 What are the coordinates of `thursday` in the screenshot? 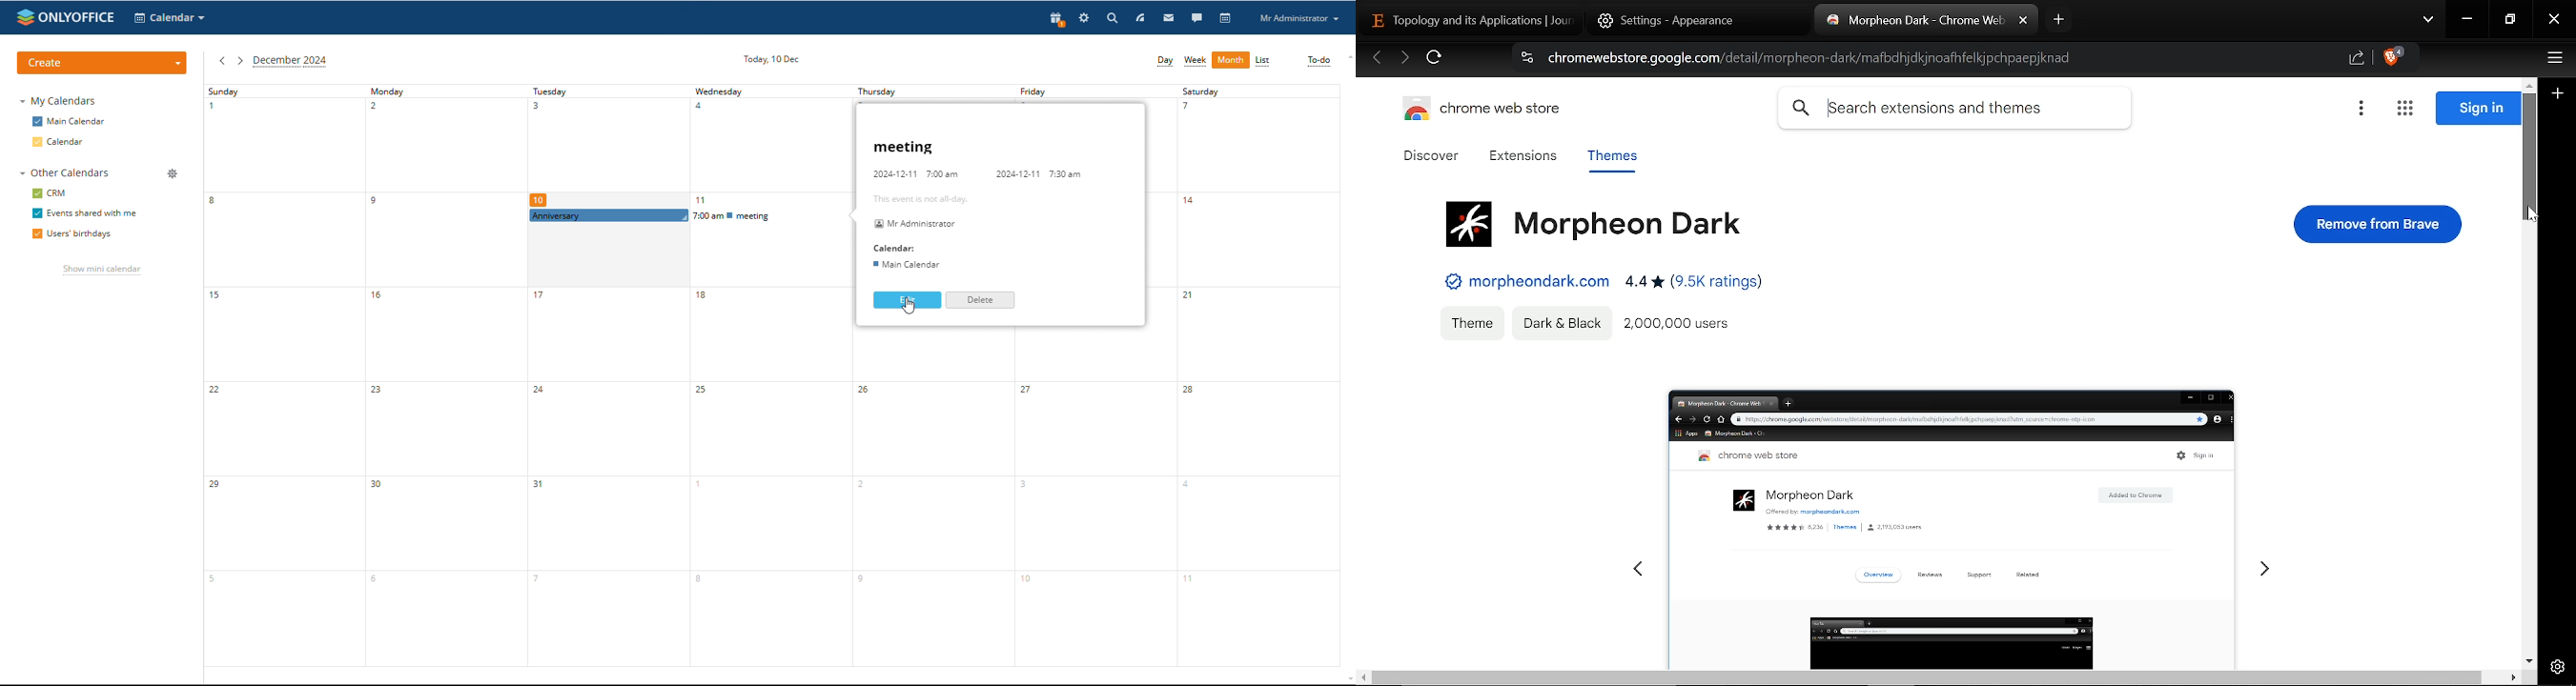 It's located at (926, 92).